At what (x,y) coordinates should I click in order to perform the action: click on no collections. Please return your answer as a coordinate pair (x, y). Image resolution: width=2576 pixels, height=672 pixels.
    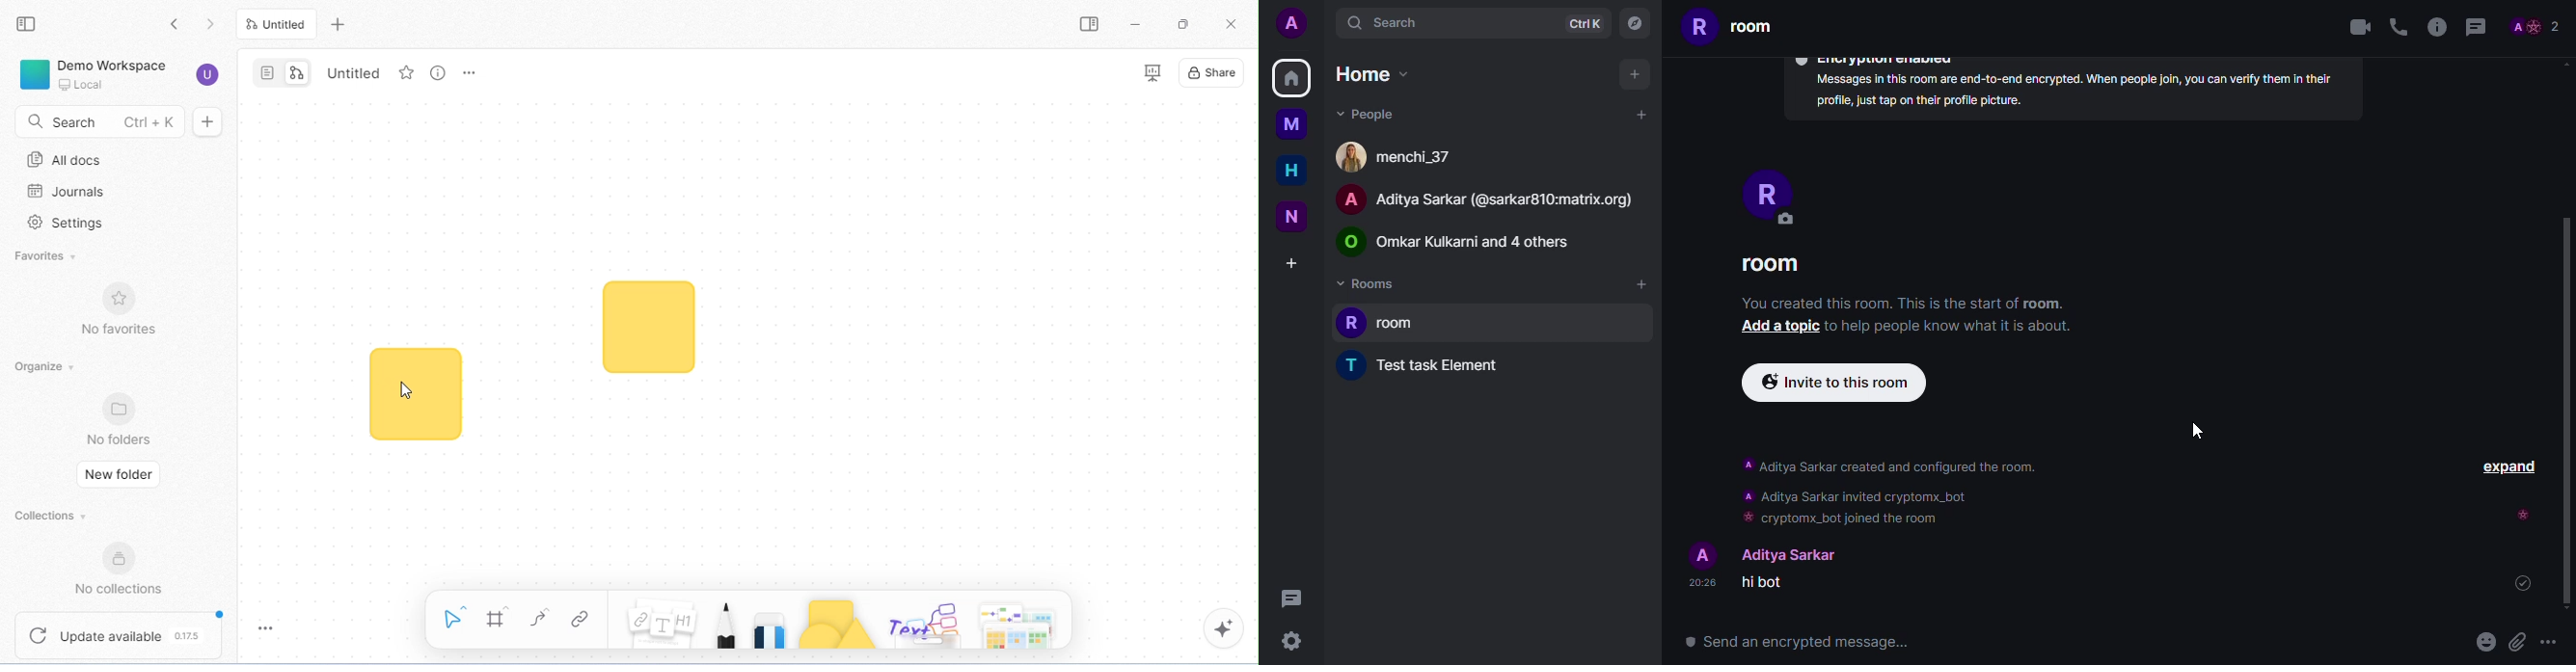
    Looking at the image, I should click on (126, 571).